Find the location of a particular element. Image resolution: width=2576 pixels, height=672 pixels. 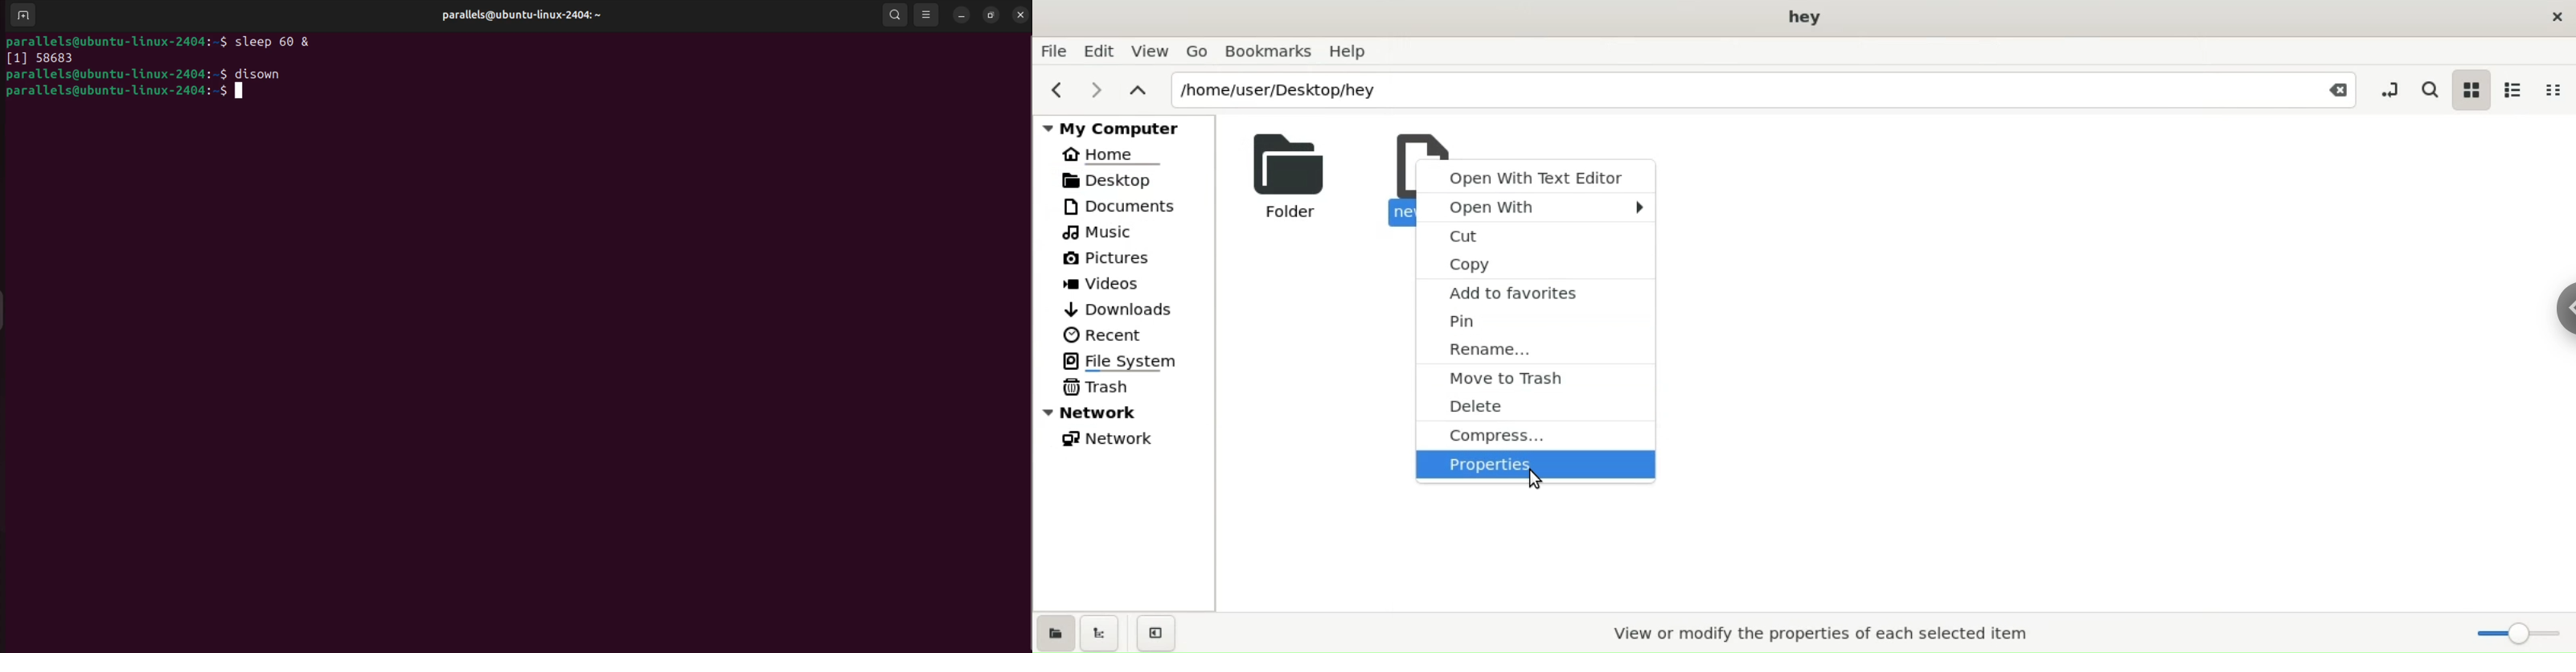

File System is located at coordinates (1126, 360).